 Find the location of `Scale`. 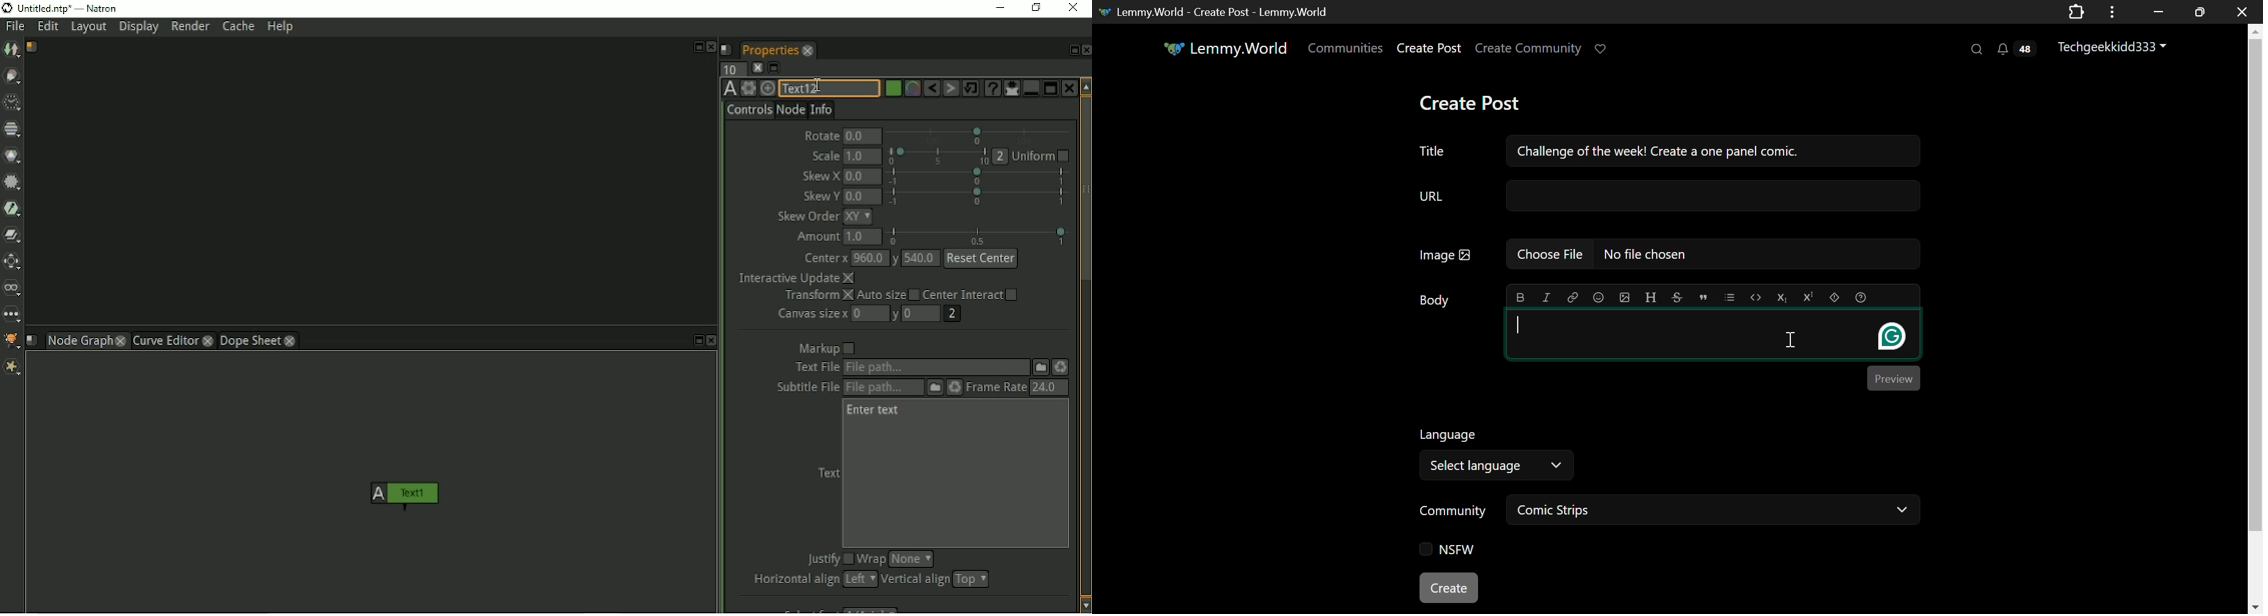

Scale is located at coordinates (823, 156).